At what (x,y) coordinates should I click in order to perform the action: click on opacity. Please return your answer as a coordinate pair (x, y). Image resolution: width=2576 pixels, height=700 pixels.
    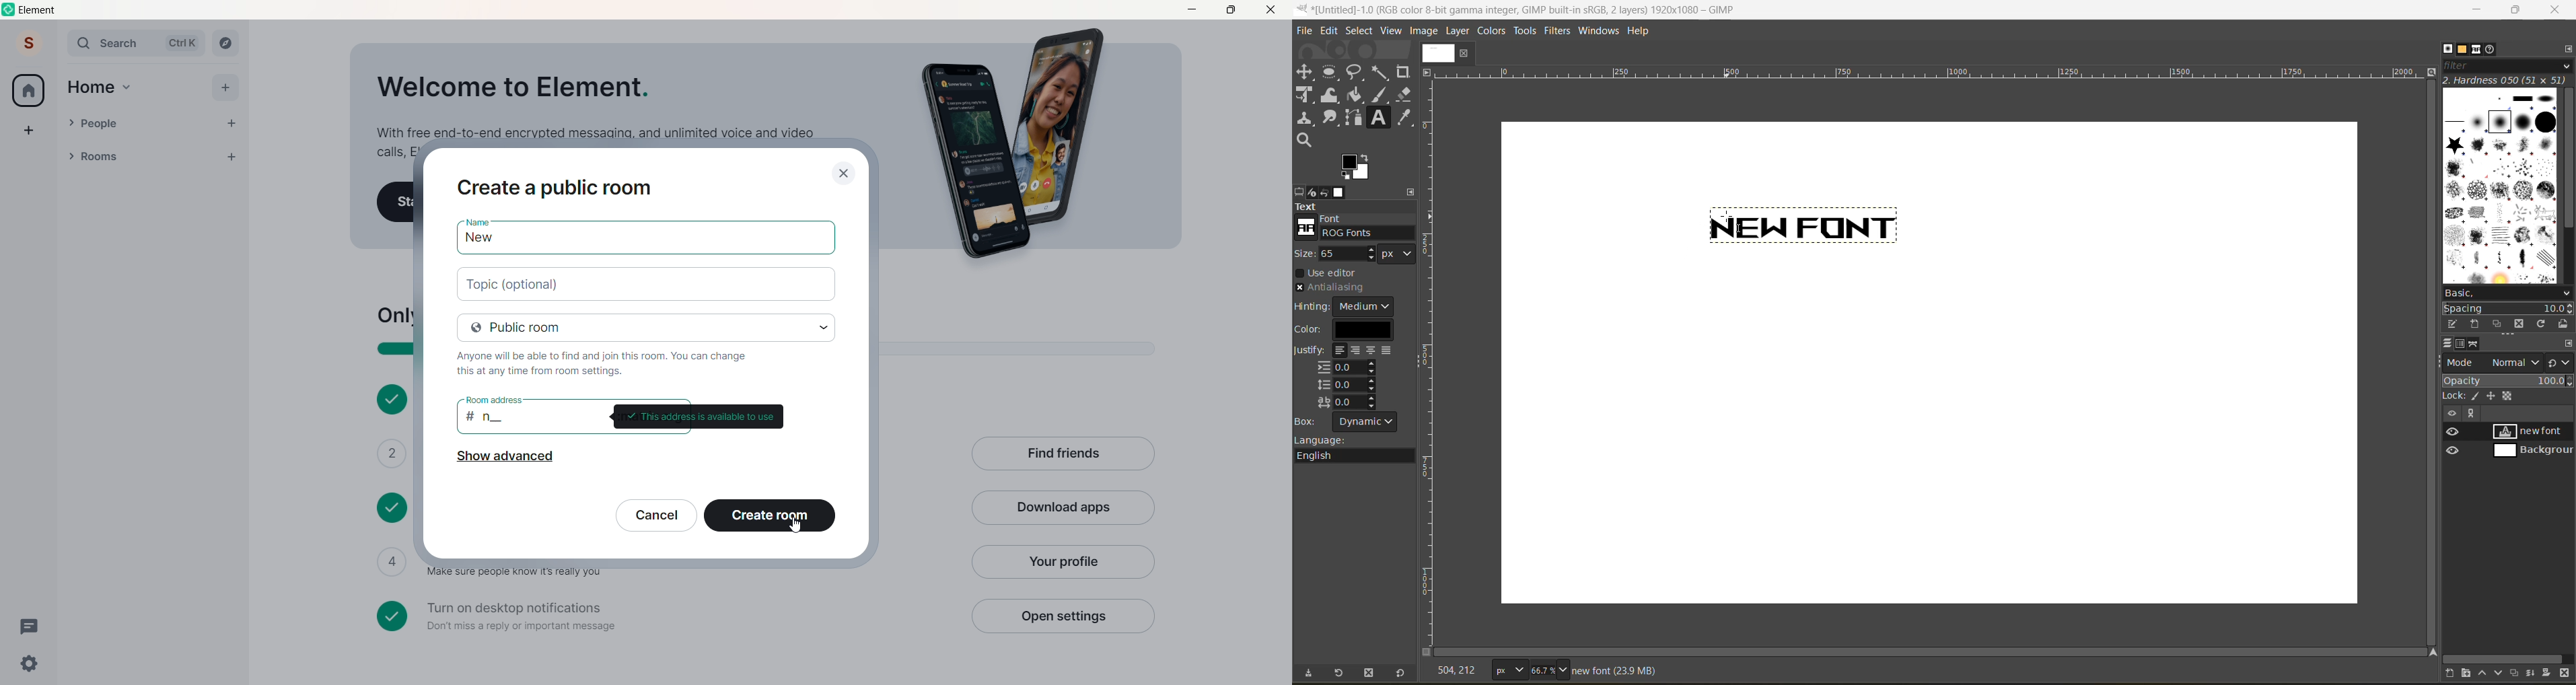
    Looking at the image, I should click on (2509, 380).